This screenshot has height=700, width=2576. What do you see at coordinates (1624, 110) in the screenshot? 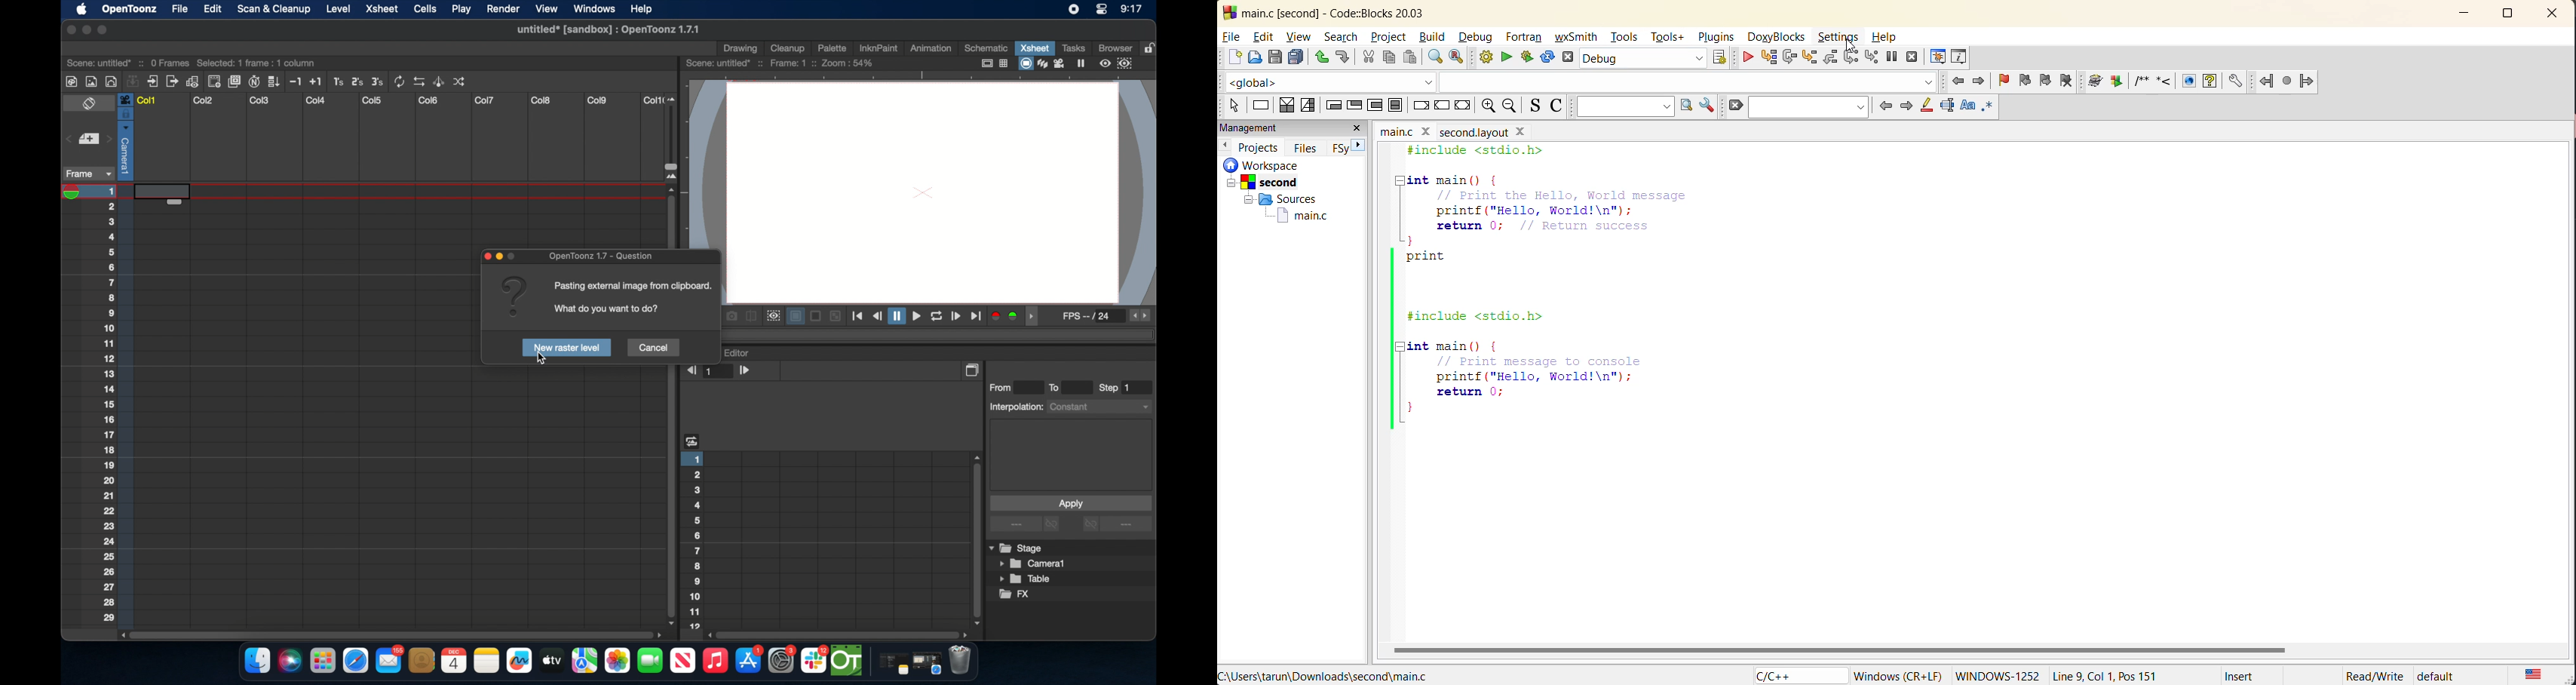
I see `text to search` at bounding box center [1624, 110].